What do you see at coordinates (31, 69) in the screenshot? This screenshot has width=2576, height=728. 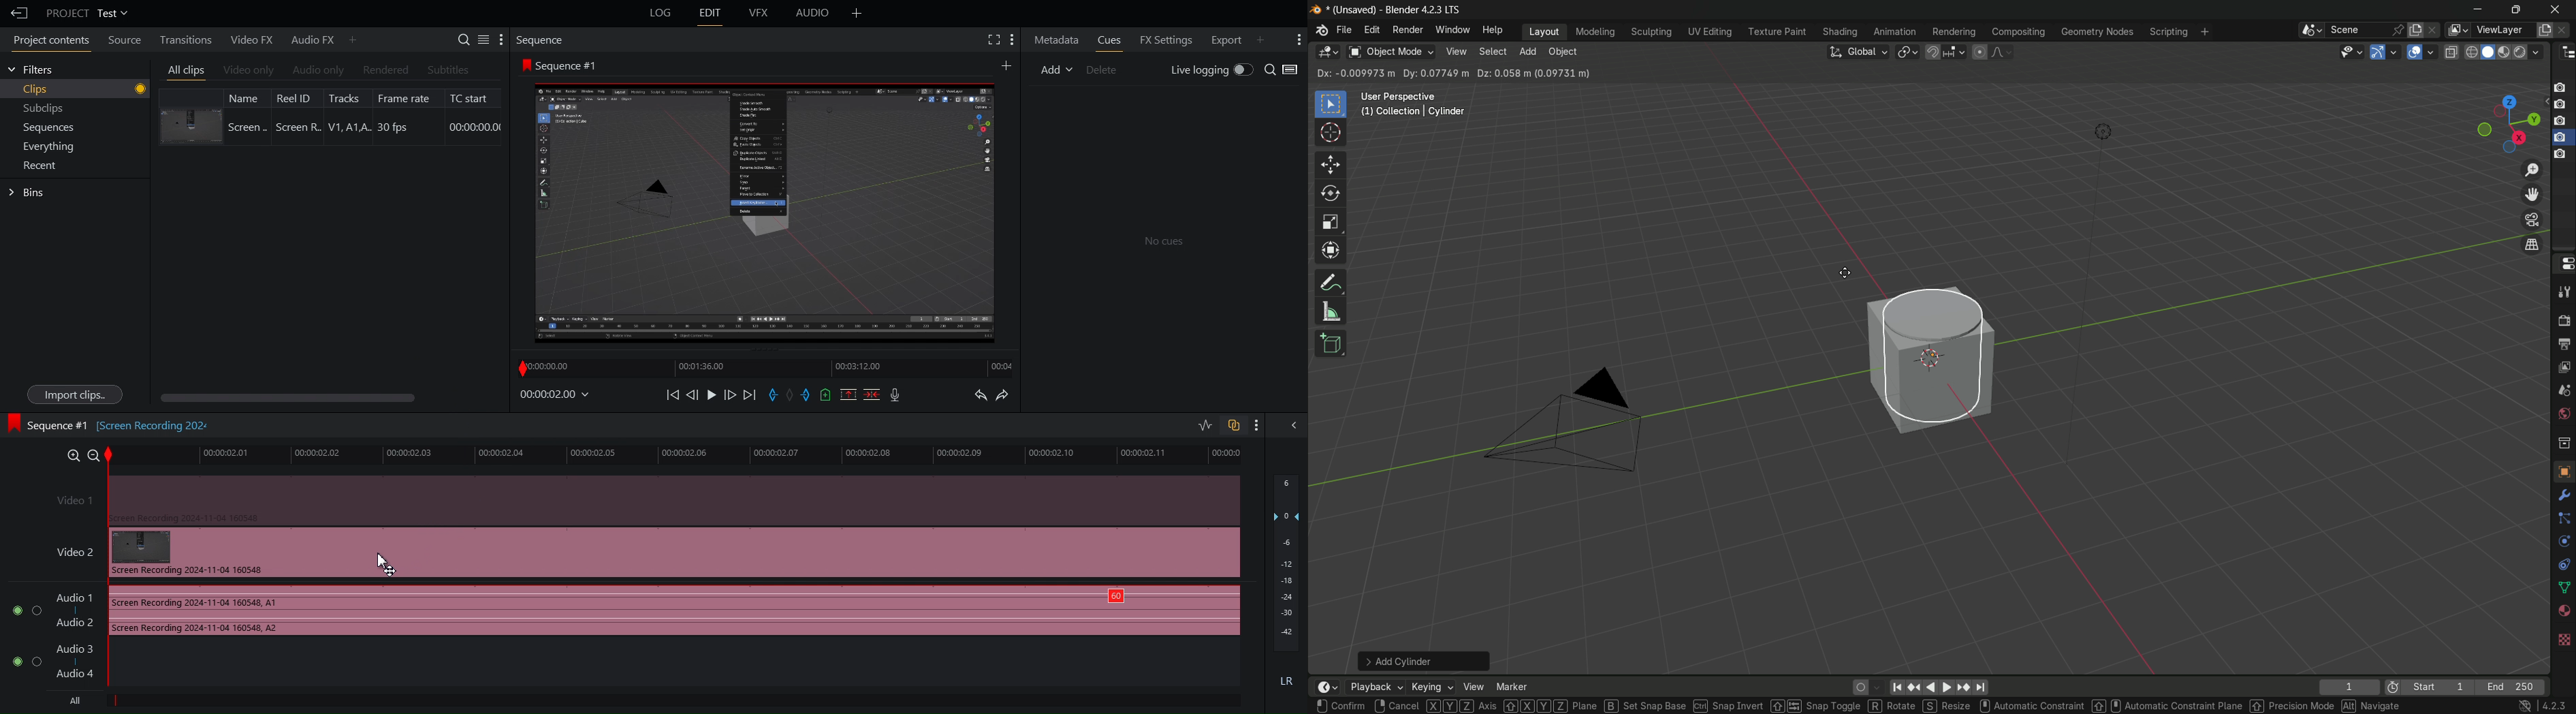 I see `Filters` at bounding box center [31, 69].